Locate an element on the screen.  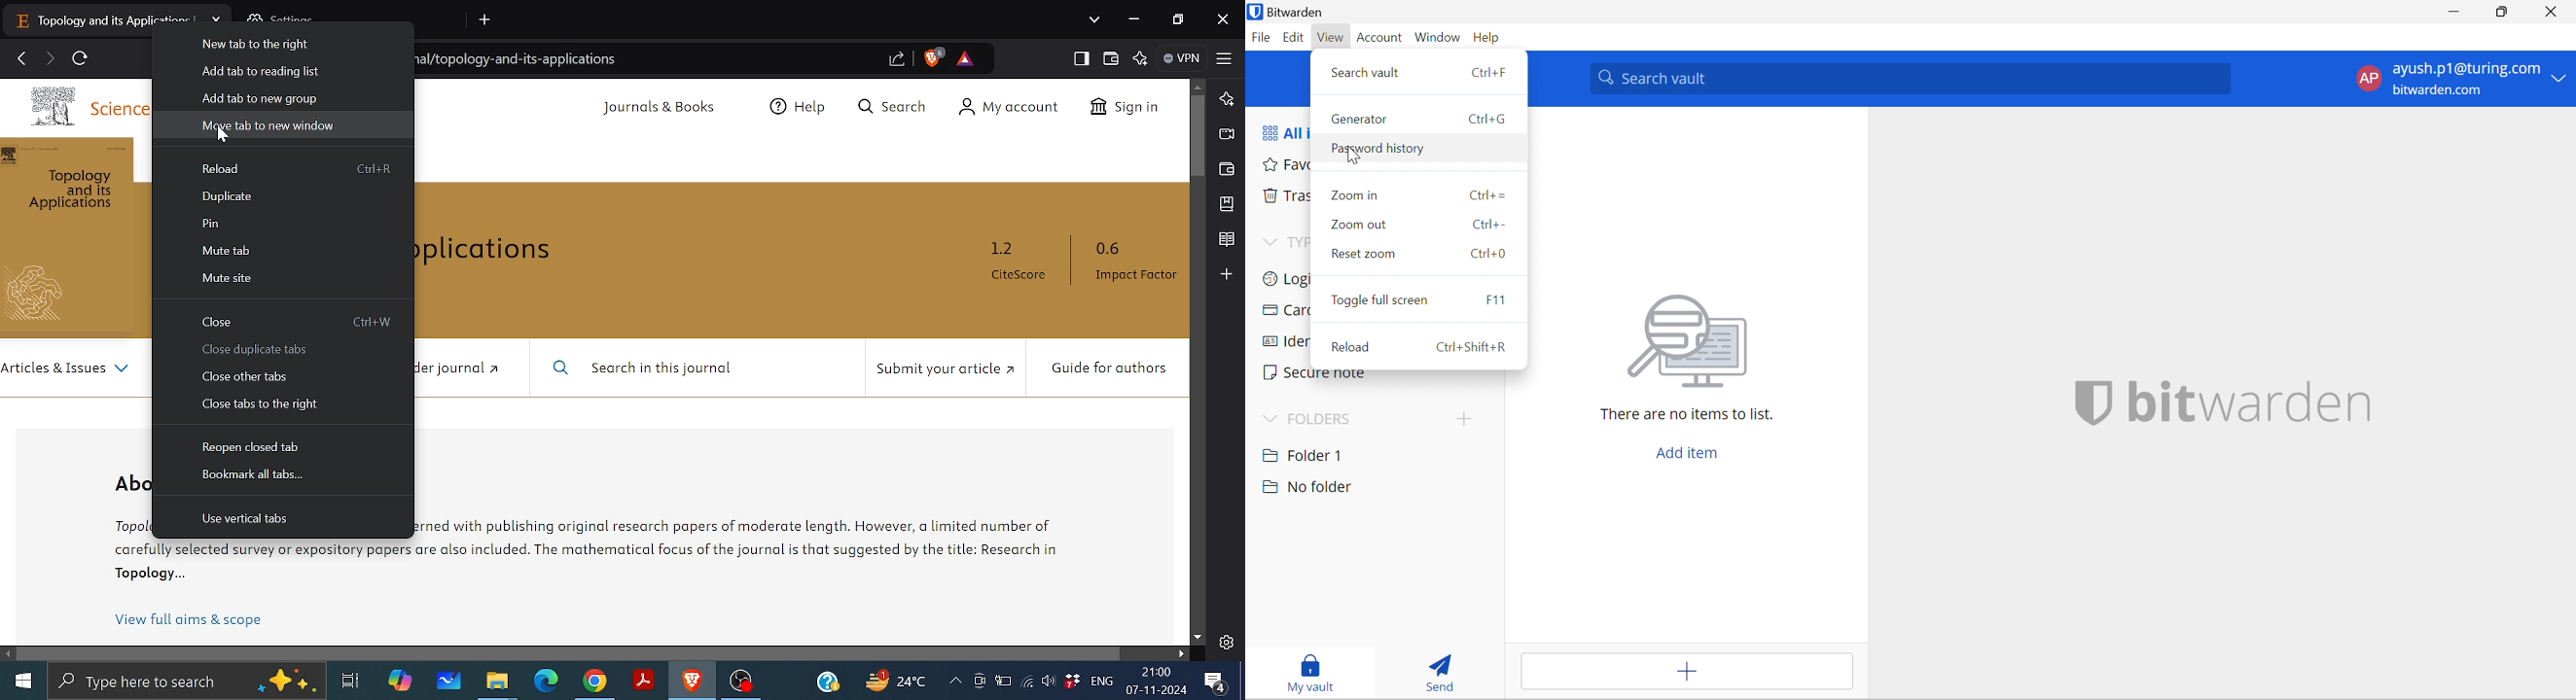
password history is located at coordinates (1416, 150).